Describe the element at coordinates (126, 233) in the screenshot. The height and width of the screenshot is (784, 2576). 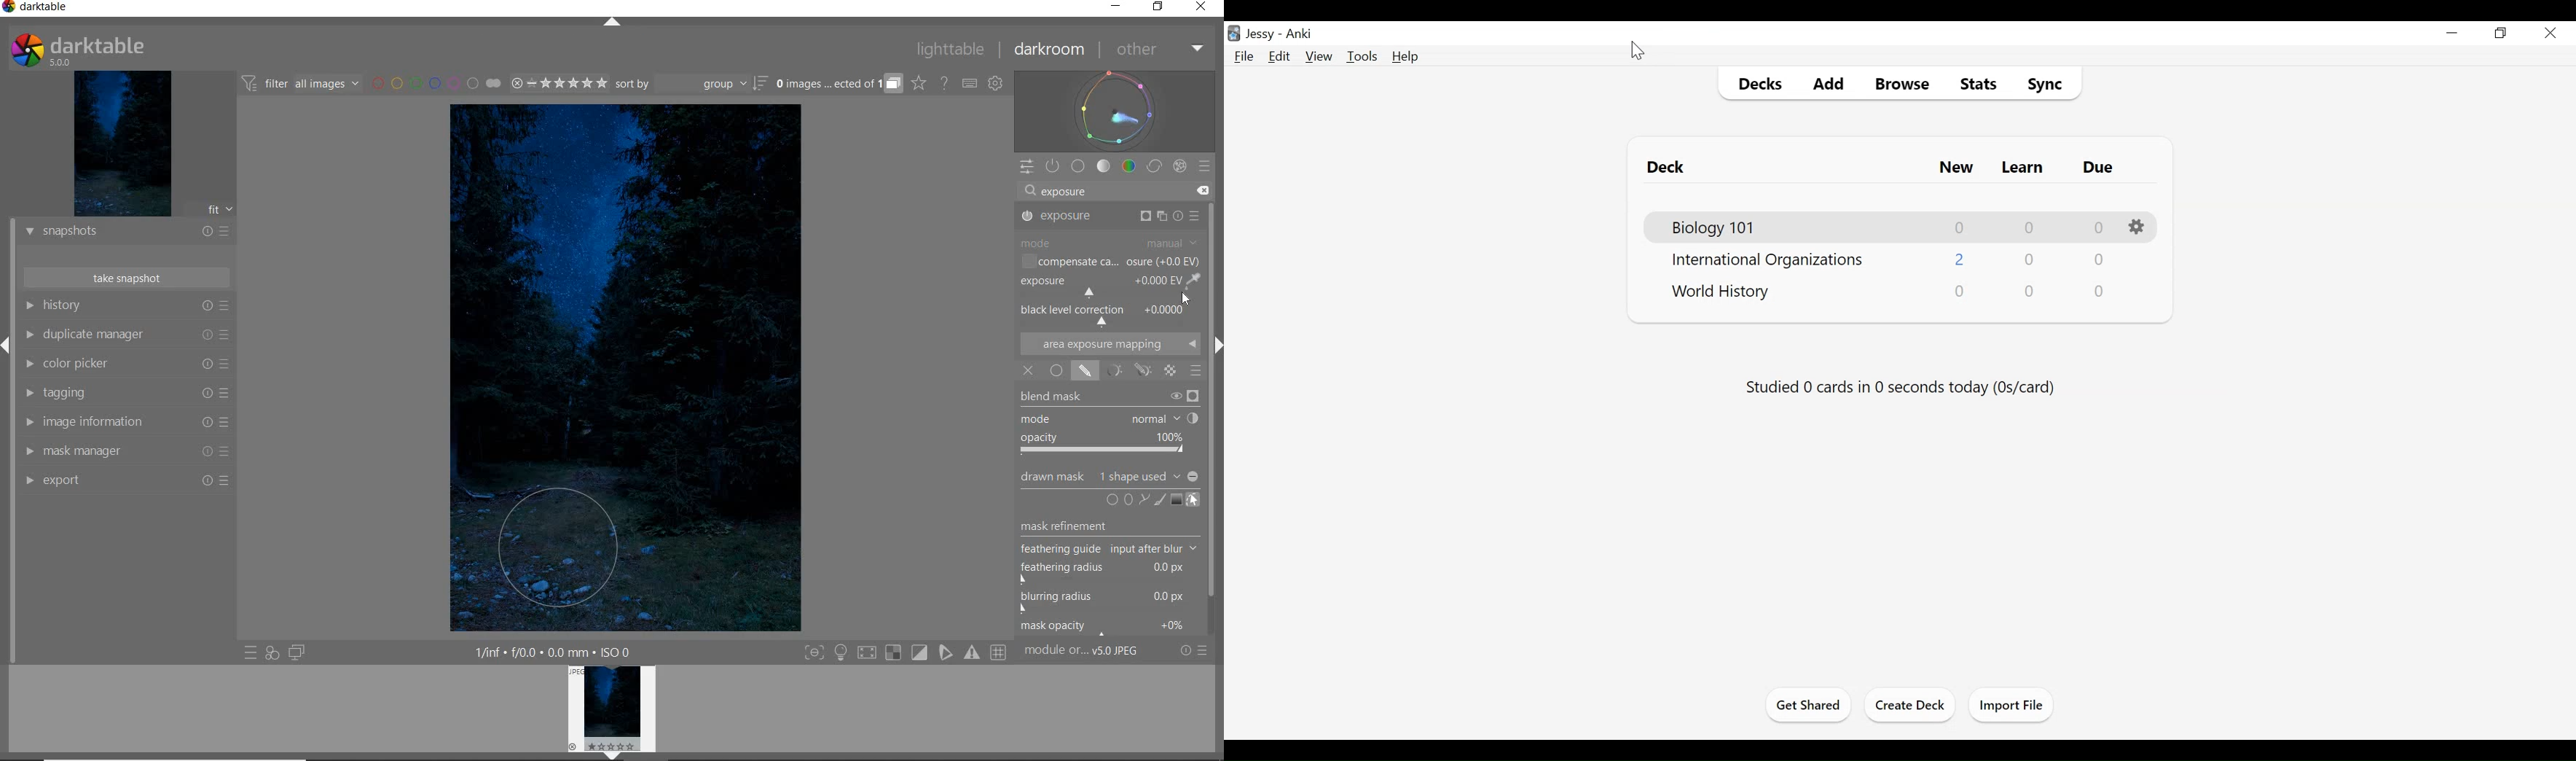
I see `SNAPSHOTS` at that location.